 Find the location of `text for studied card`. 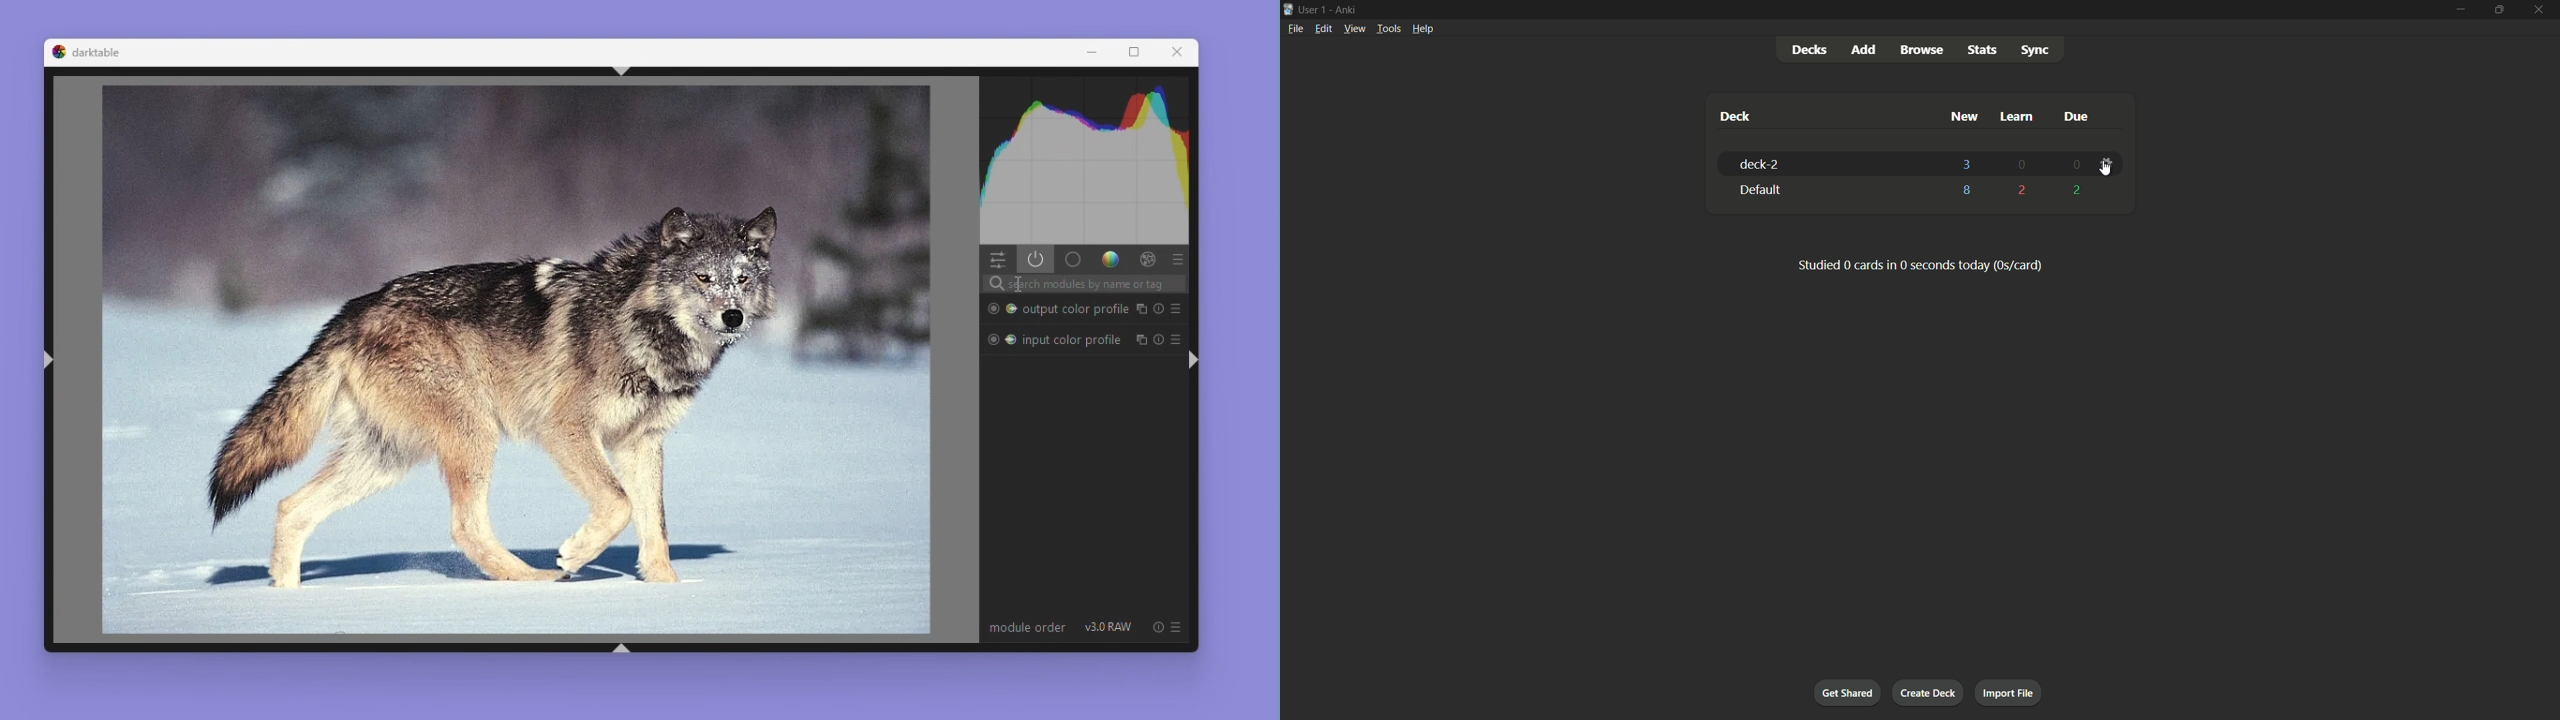

text for studied card is located at coordinates (1919, 264).